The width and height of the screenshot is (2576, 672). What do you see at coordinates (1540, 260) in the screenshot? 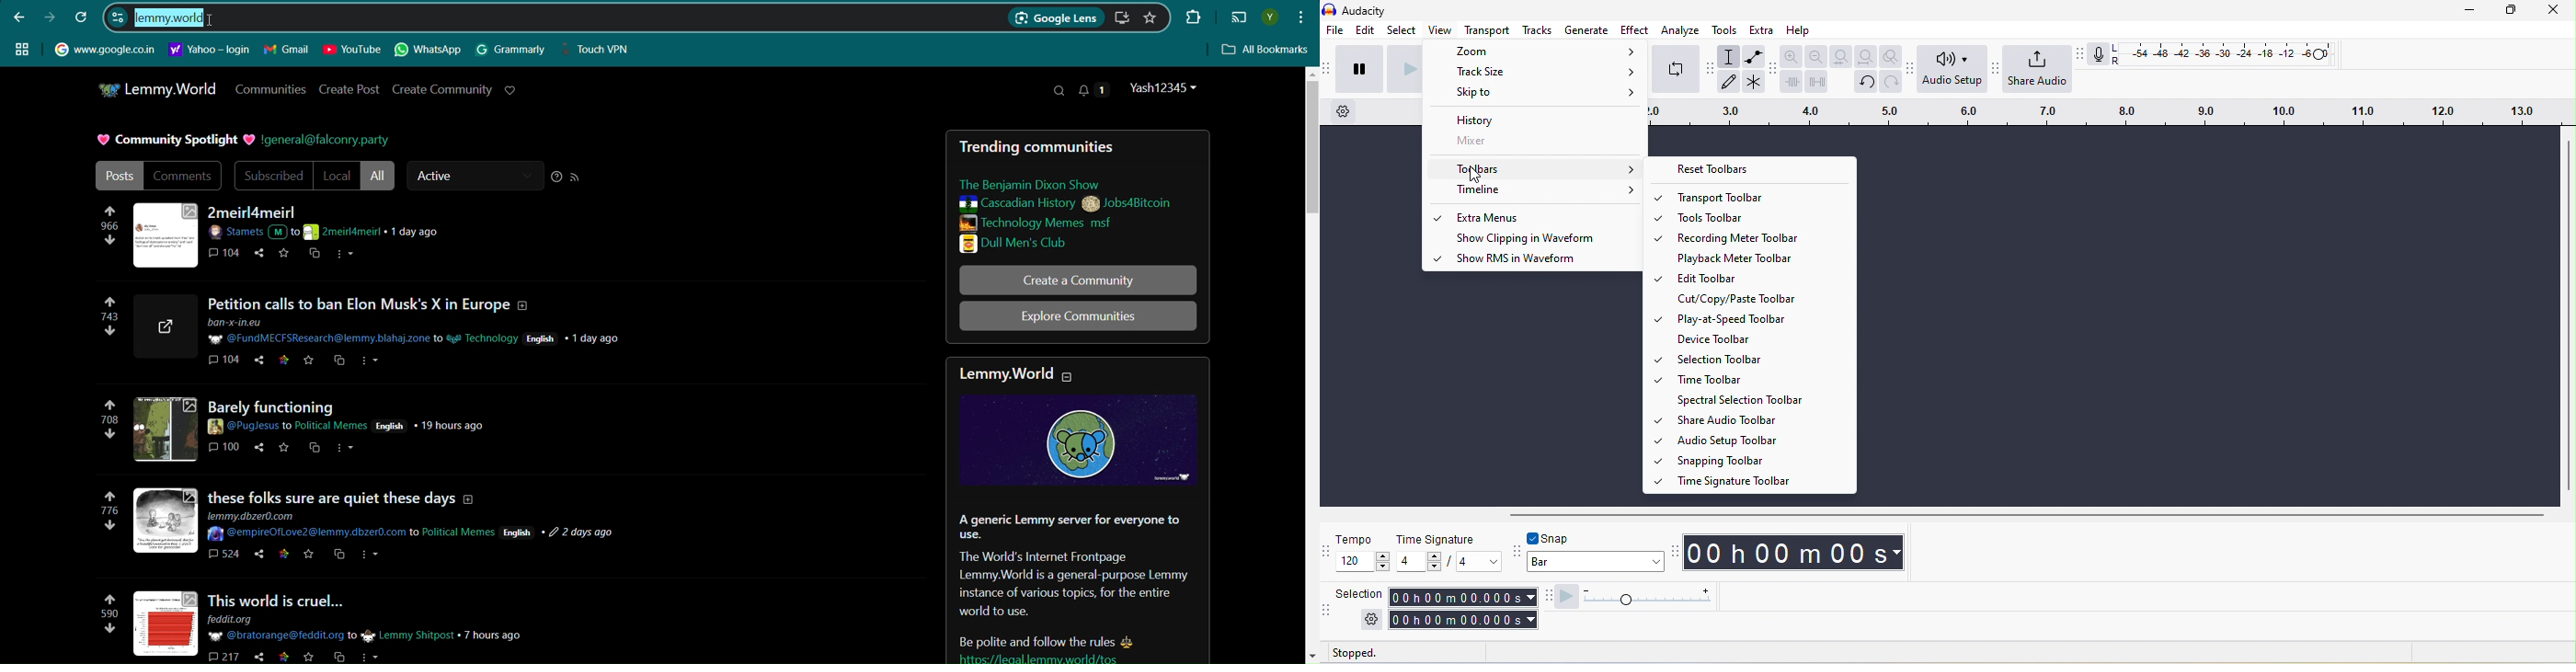
I see `show RMS in waveform` at bounding box center [1540, 260].